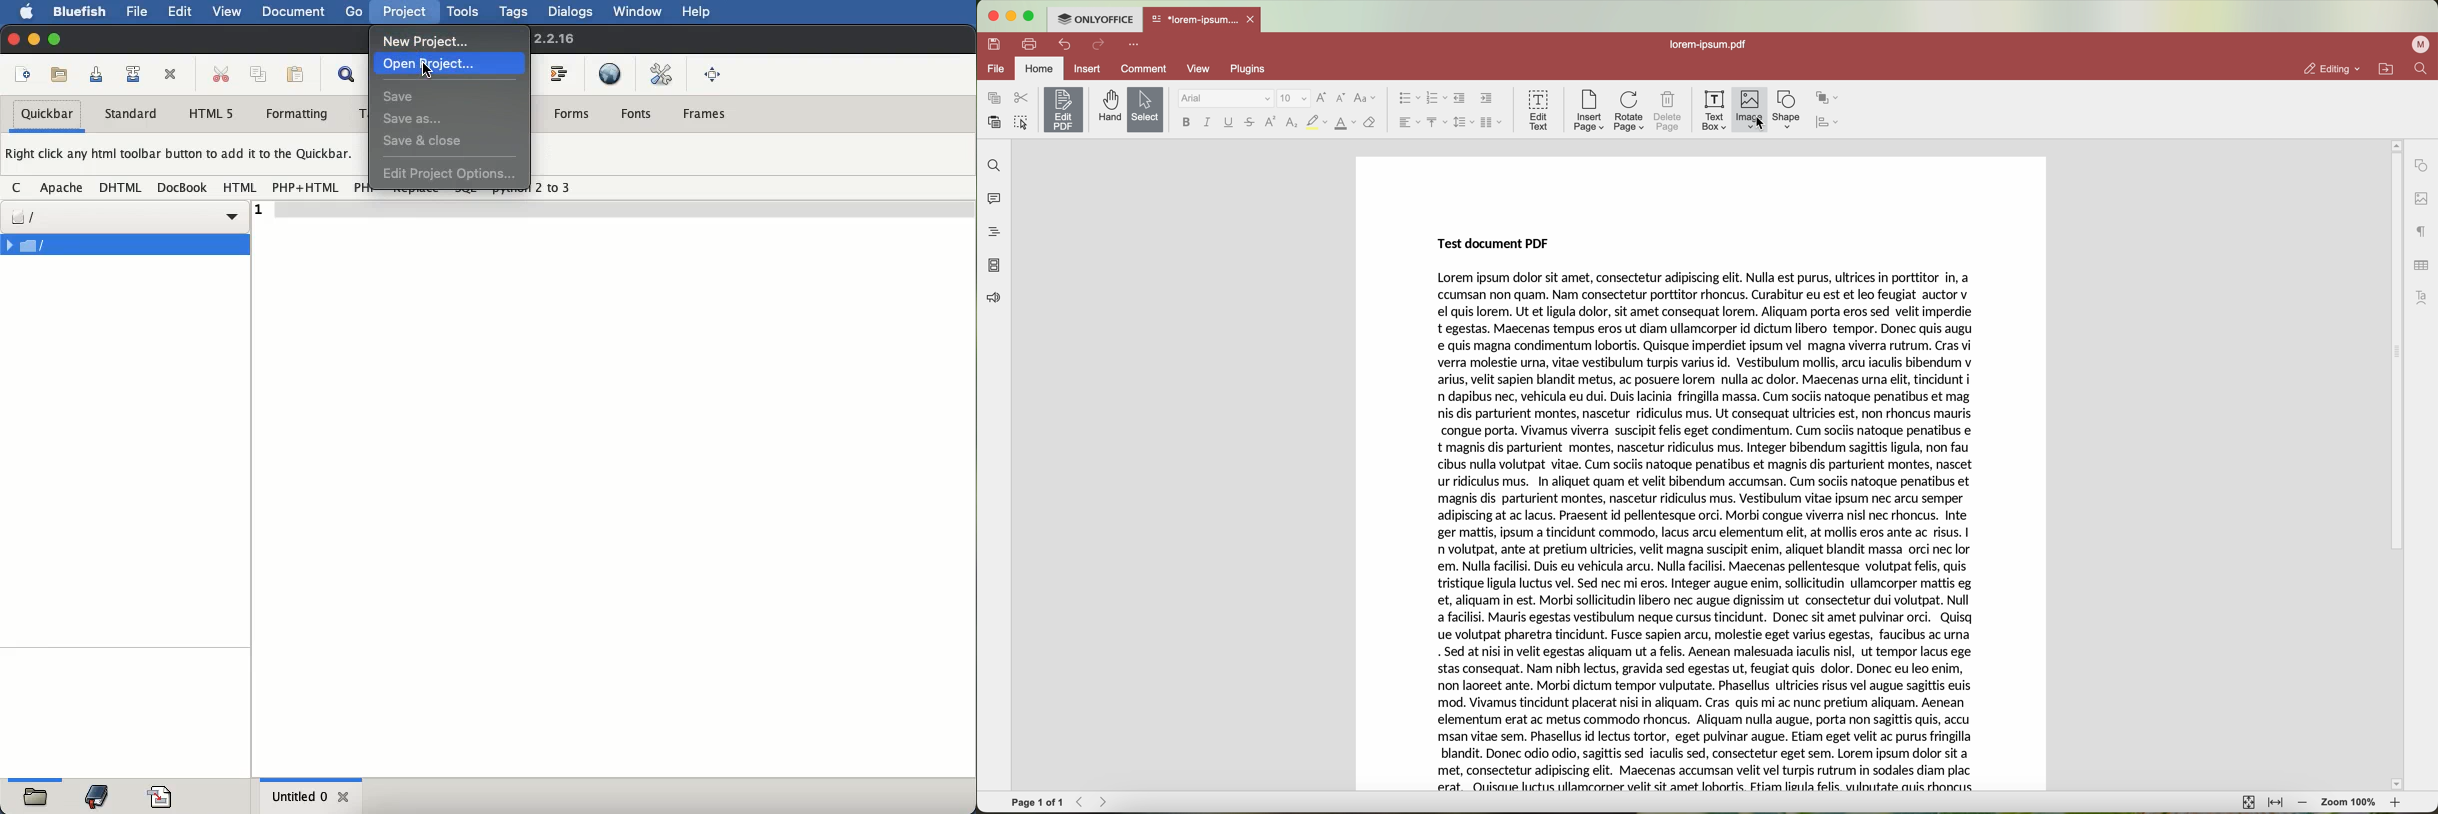 This screenshot has height=840, width=2464. I want to click on comment, so click(1146, 71).